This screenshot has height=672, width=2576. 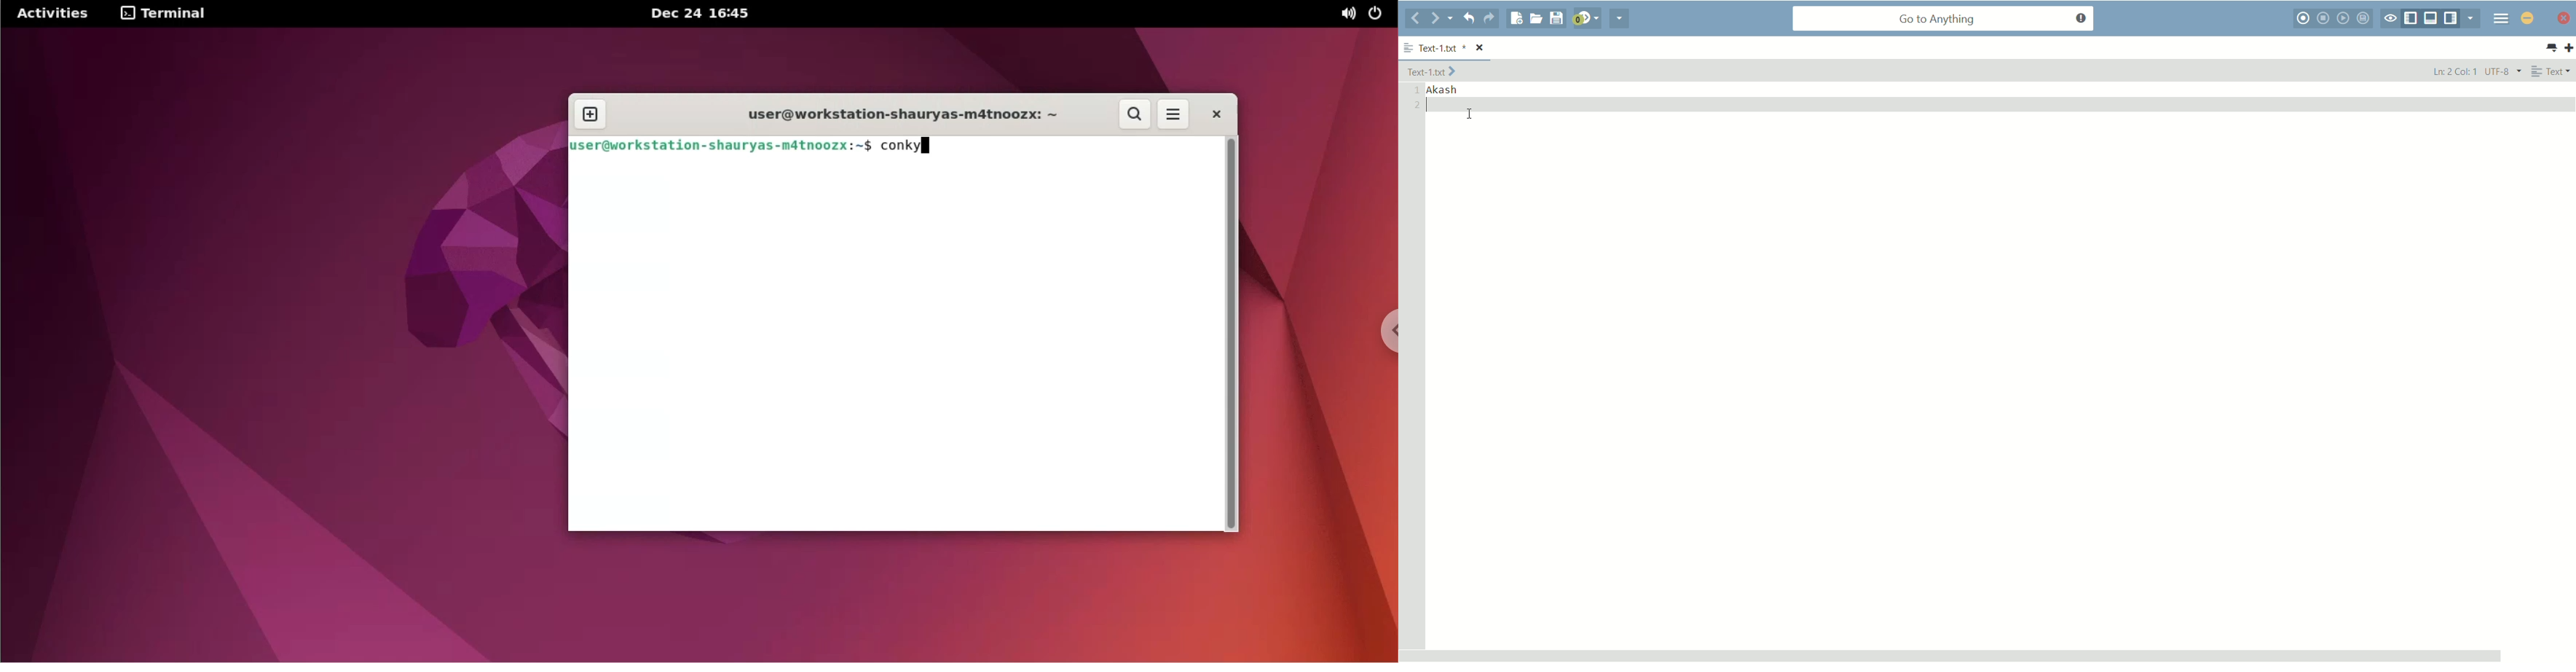 I want to click on file type, so click(x=2554, y=72).